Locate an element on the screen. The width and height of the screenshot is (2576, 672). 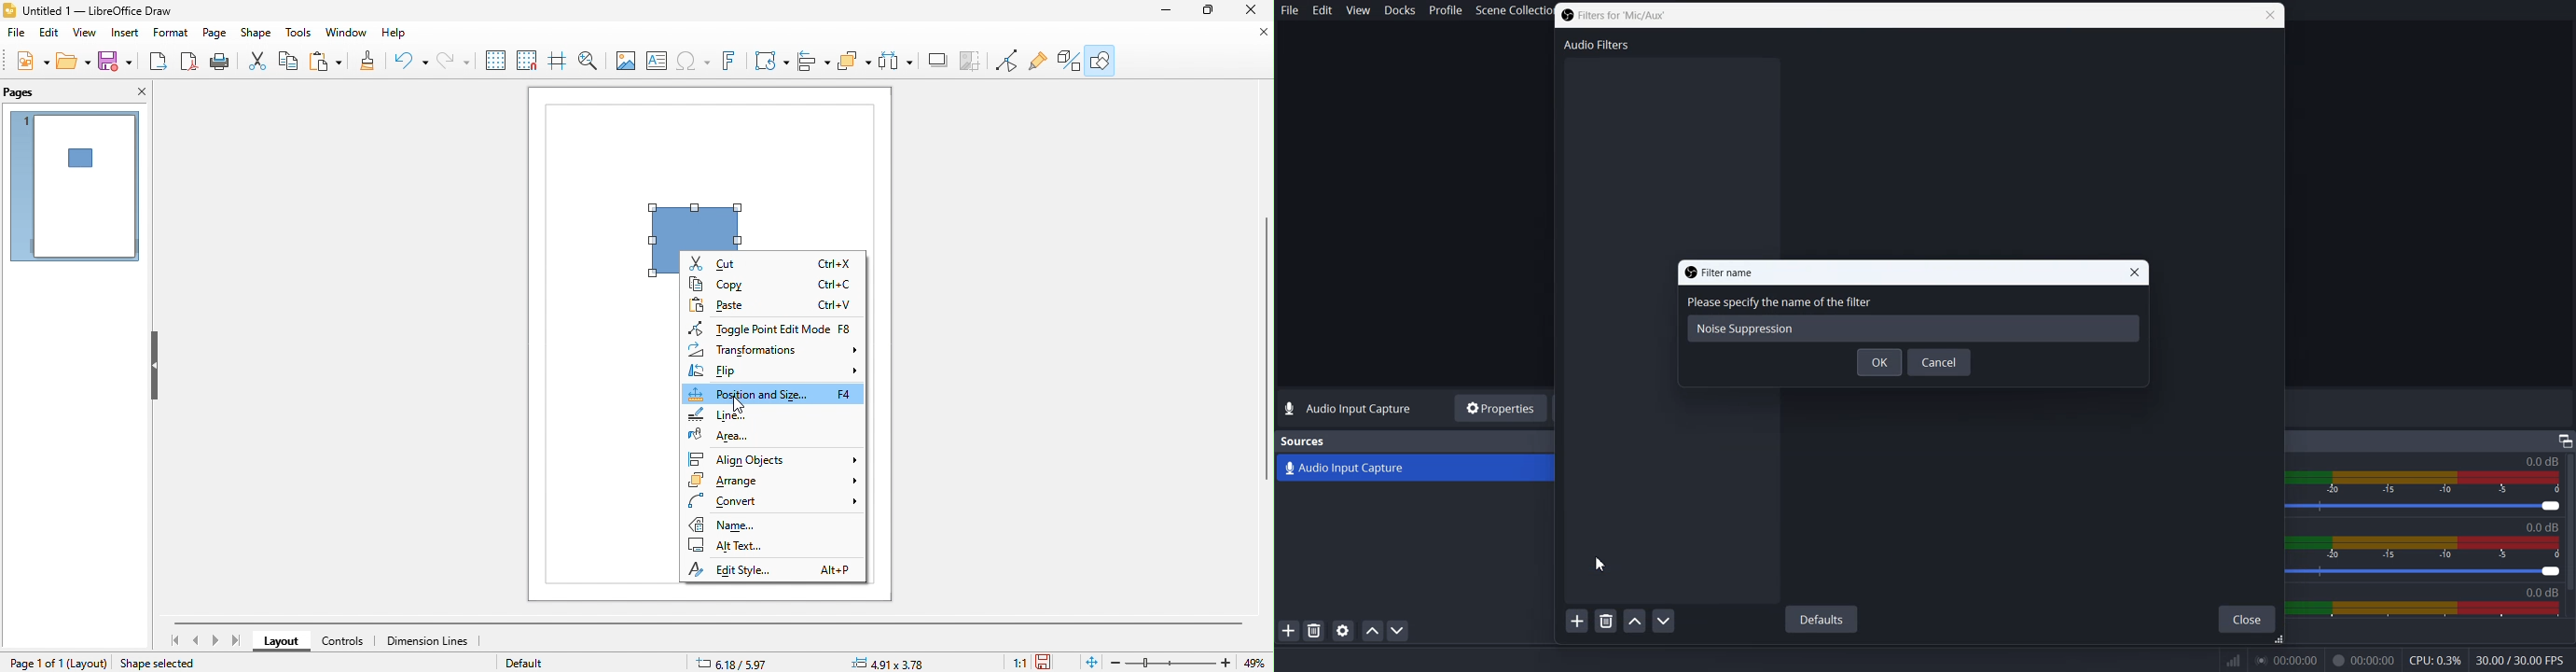
file is located at coordinates (16, 33).